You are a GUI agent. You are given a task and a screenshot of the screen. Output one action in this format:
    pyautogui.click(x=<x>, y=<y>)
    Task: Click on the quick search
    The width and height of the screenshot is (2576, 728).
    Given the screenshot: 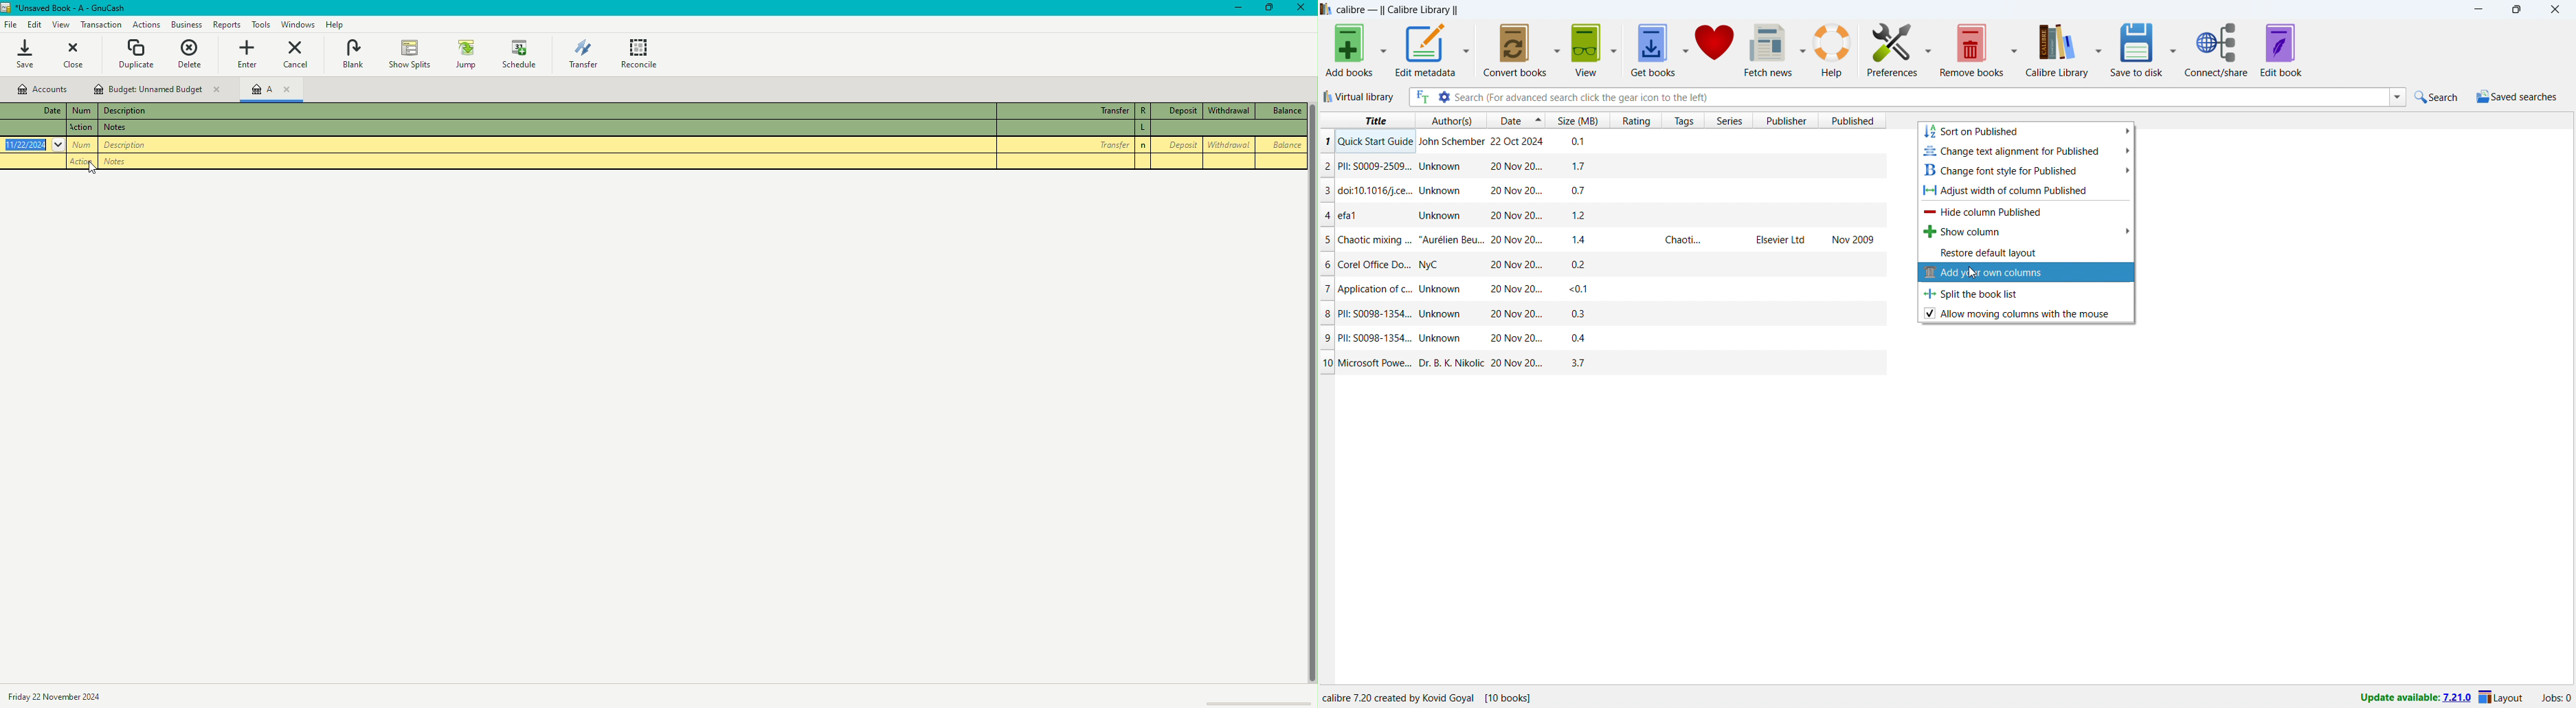 What is the action you would take?
    pyautogui.click(x=2437, y=96)
    